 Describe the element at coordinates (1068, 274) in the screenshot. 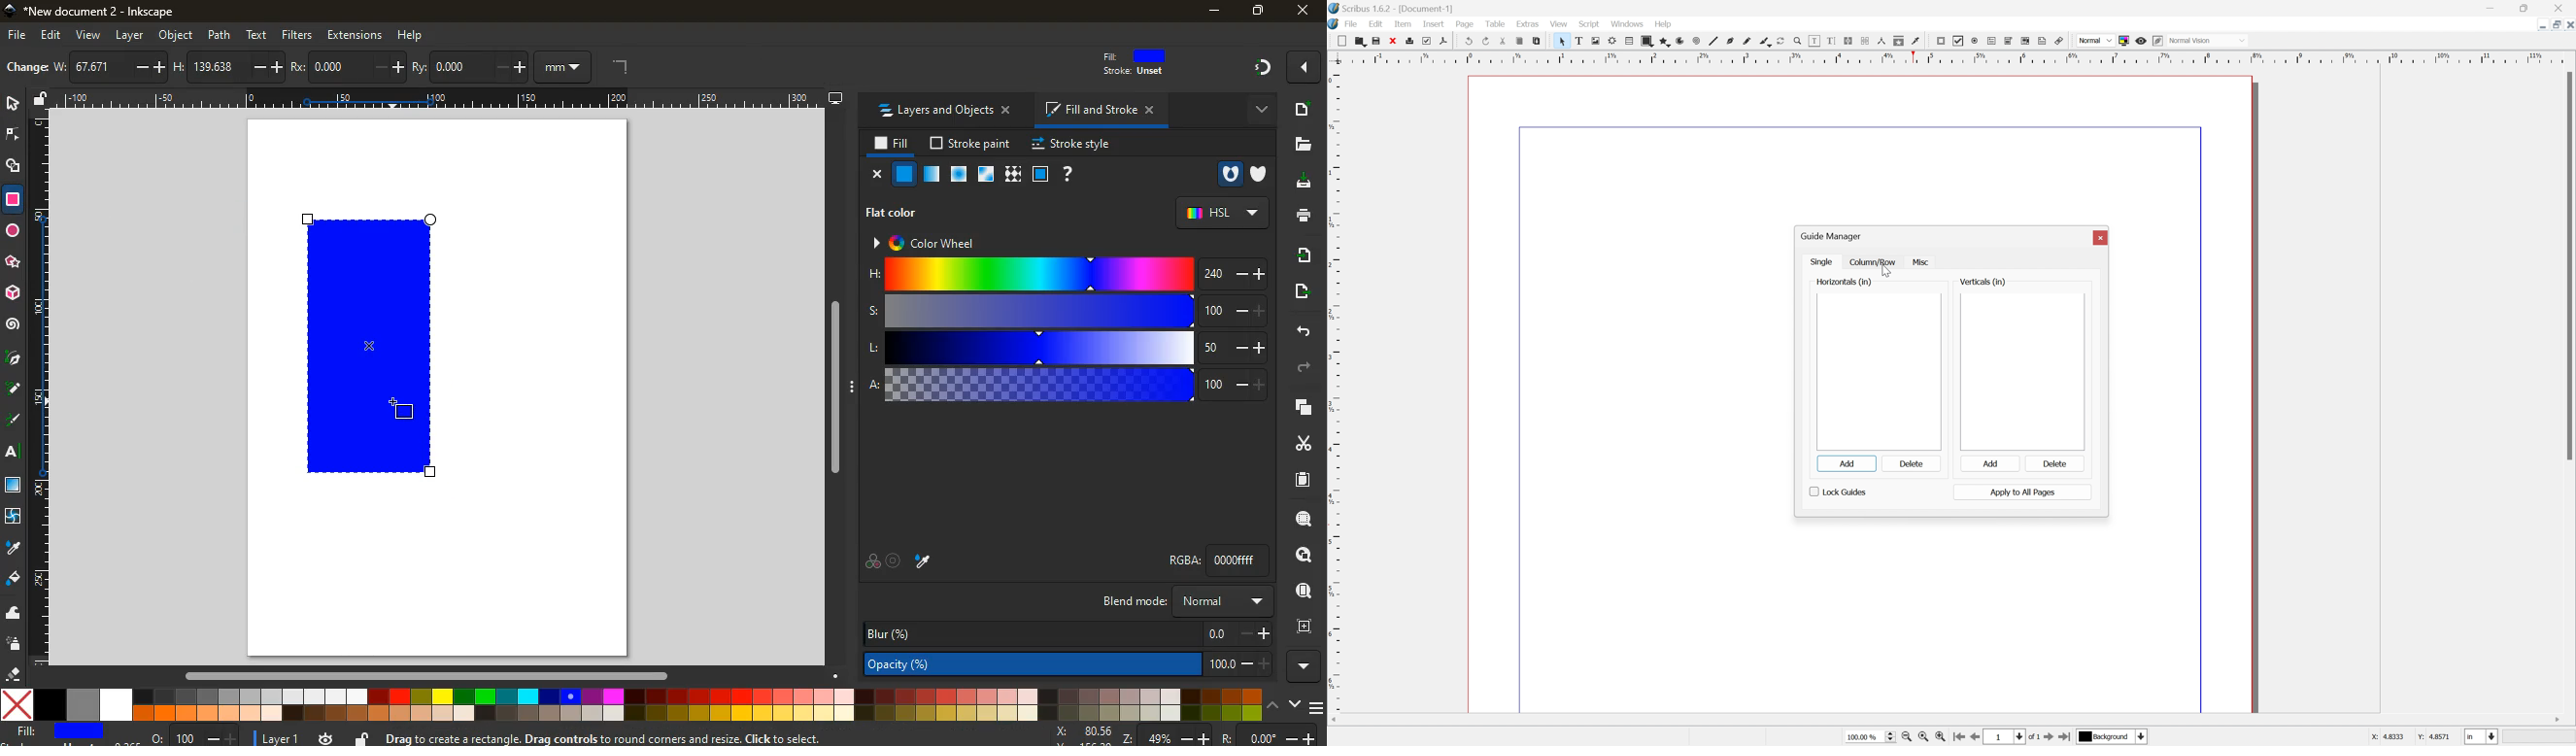

I see `h` at that location.